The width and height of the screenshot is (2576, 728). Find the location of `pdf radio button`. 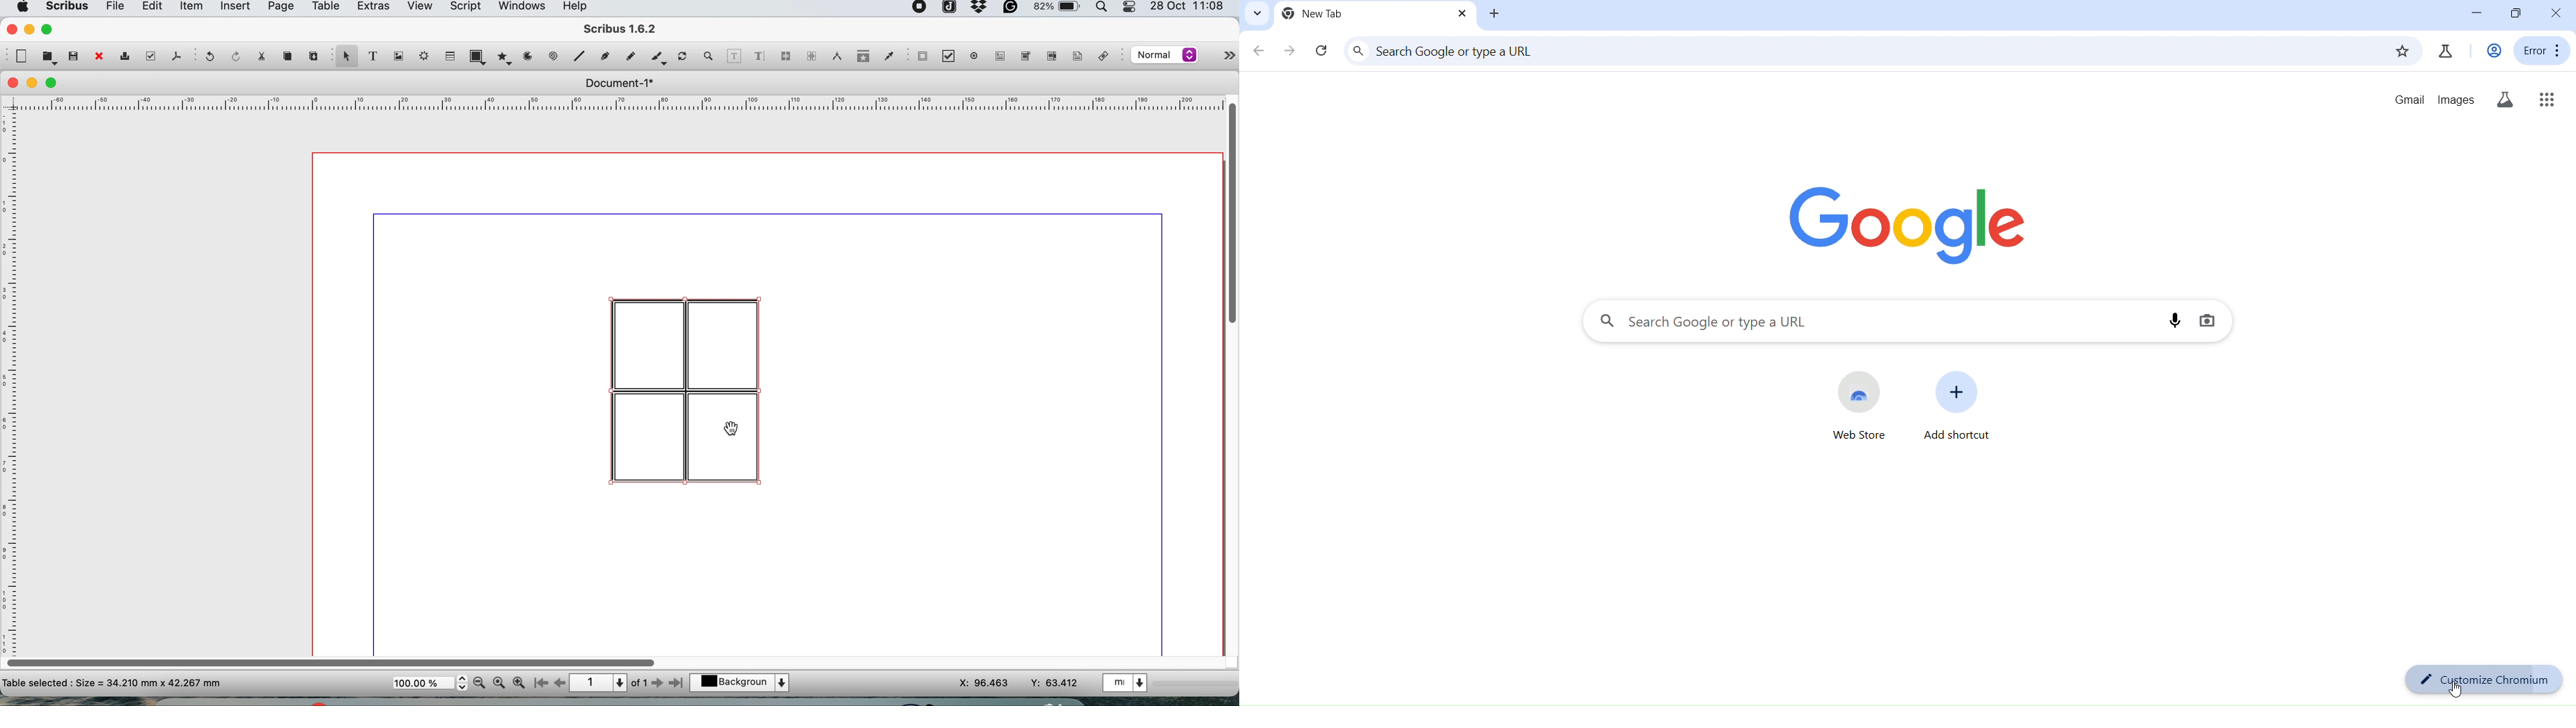

pdf radio button is located at coordinates (975, 56).